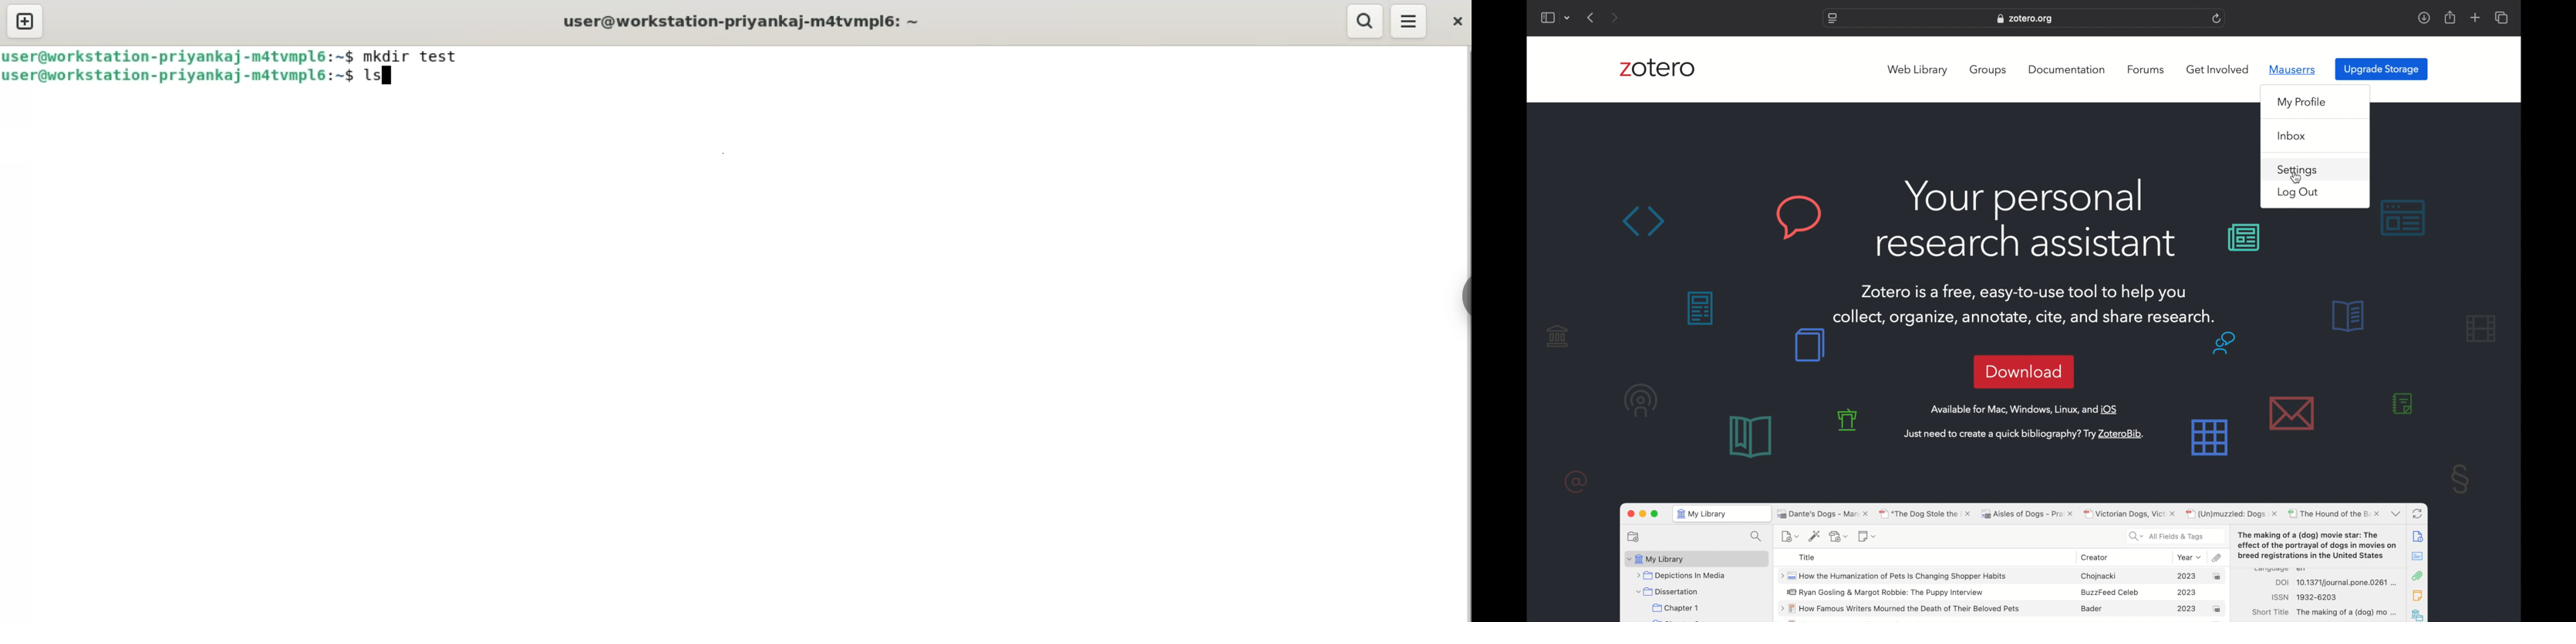 The height and width of the screenshot is (644, 2576). Describe the element at coordinates (2067, 69) in the screenshot. I see `documentation` at that location.